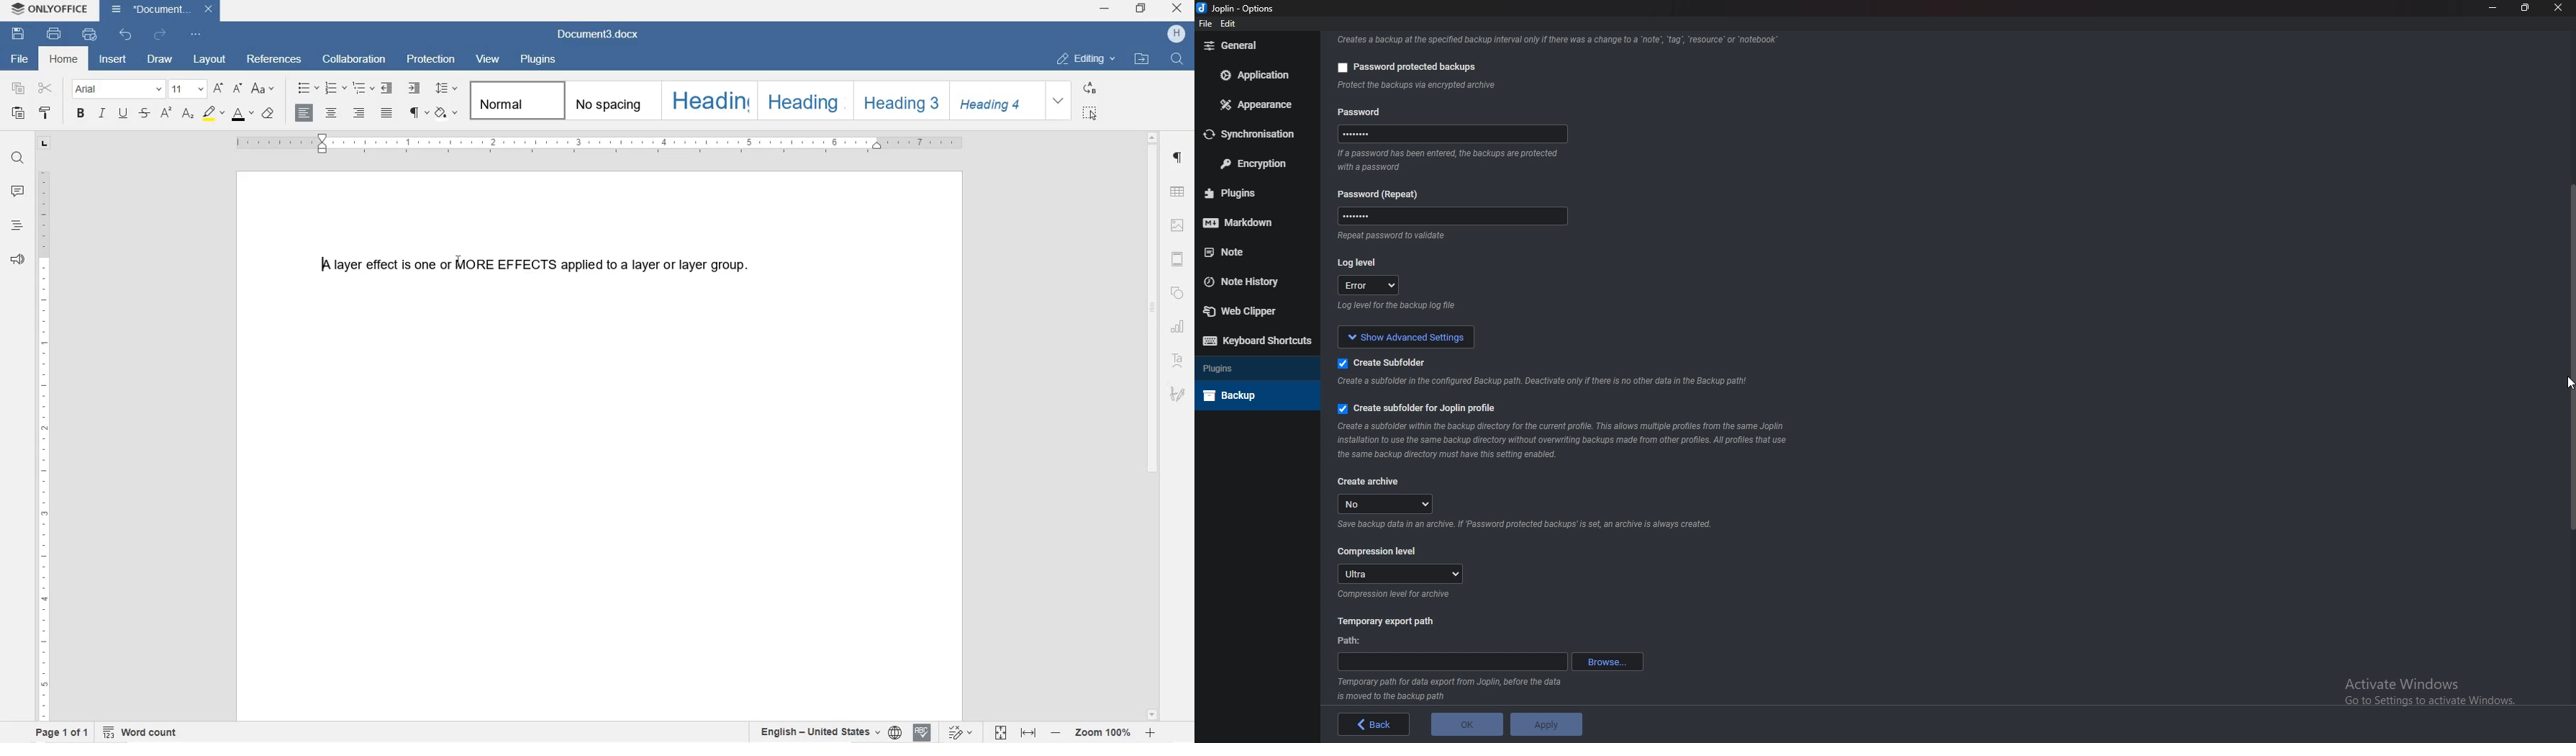 The width and height of the screenshot is (2576, 756). I want to click on Info, so click(1396, 595).